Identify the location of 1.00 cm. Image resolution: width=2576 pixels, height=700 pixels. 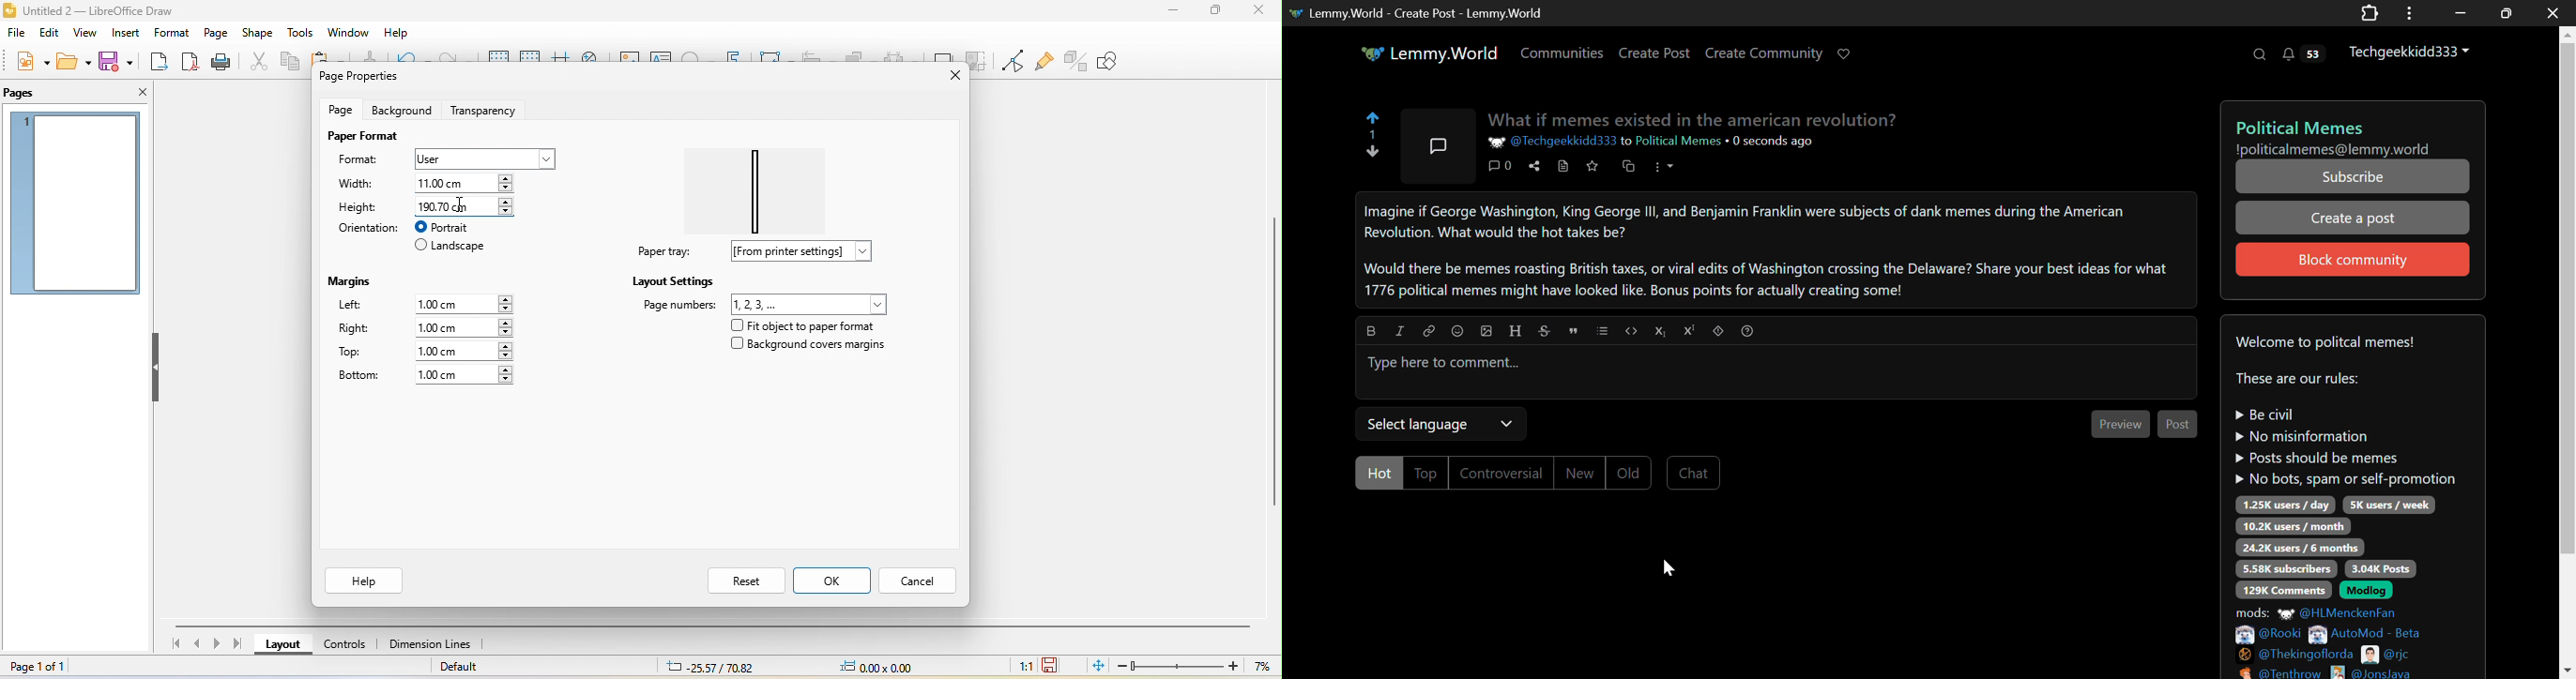
(467, 302).